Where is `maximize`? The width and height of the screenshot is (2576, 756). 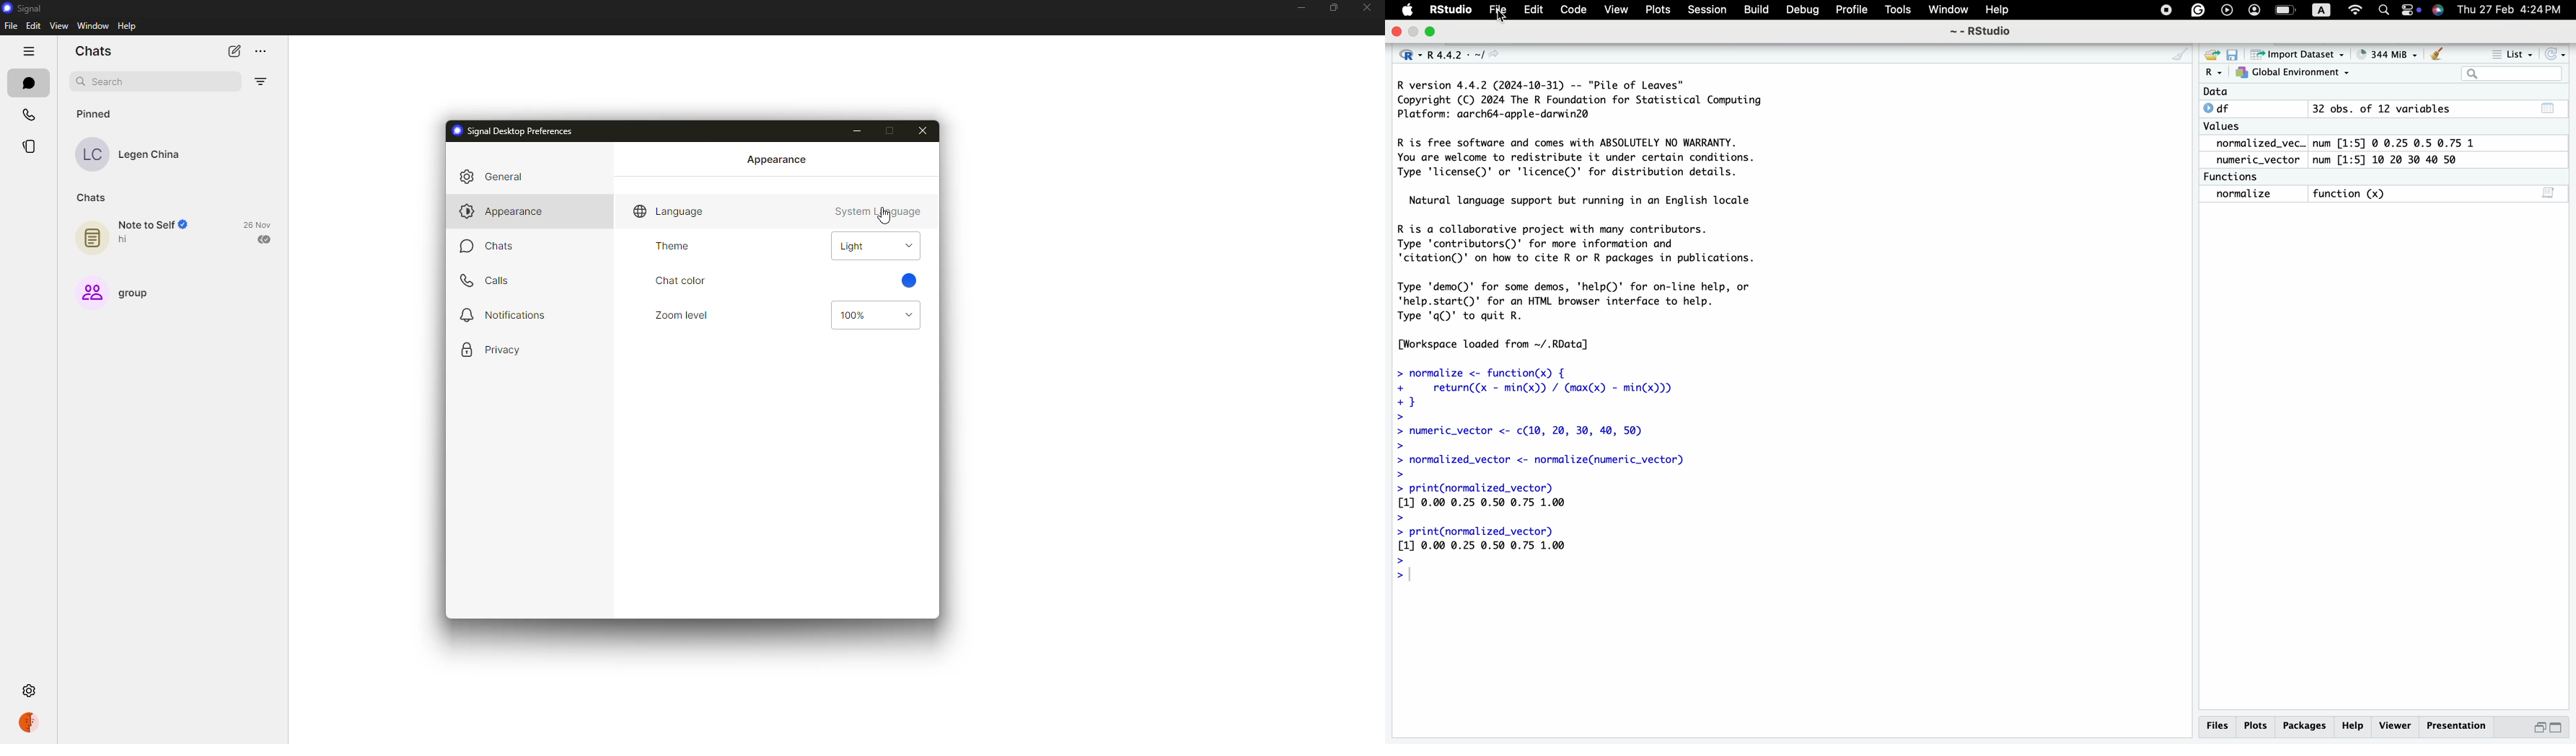 maximize is located at coordinates (2557, 728).